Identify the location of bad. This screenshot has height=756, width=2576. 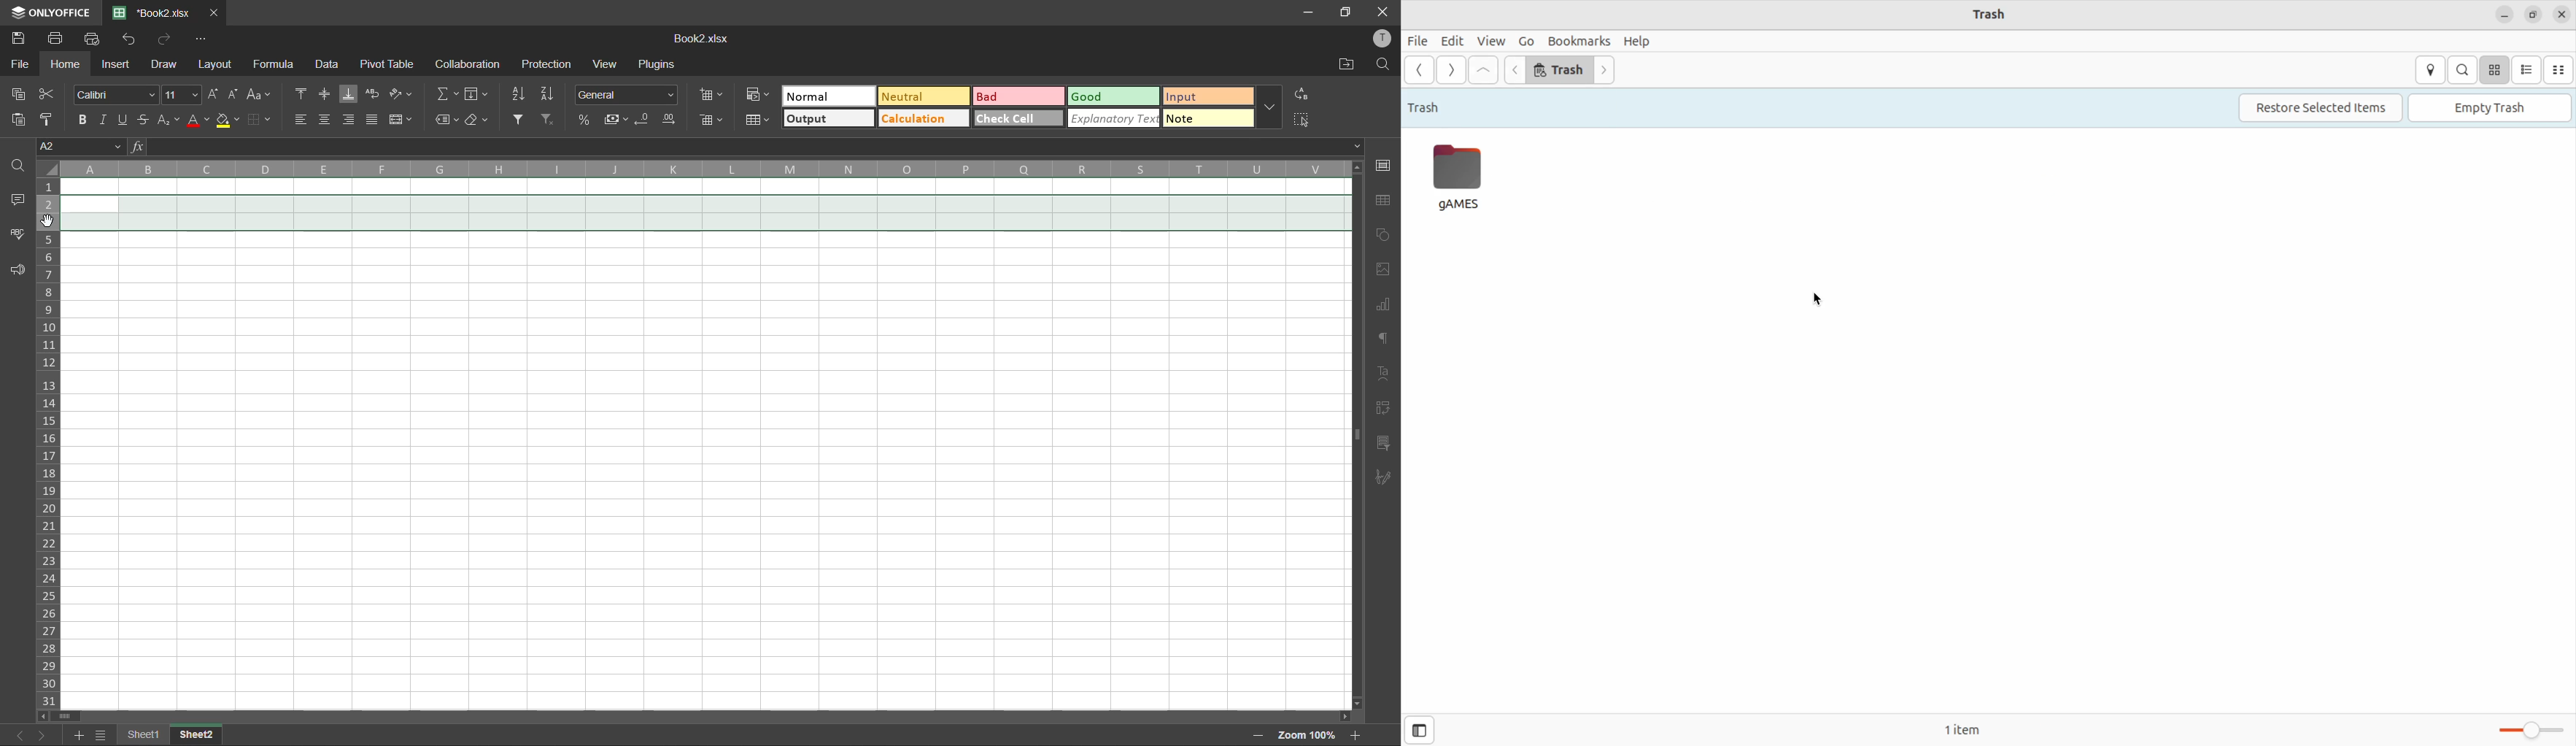
(1018, 95).